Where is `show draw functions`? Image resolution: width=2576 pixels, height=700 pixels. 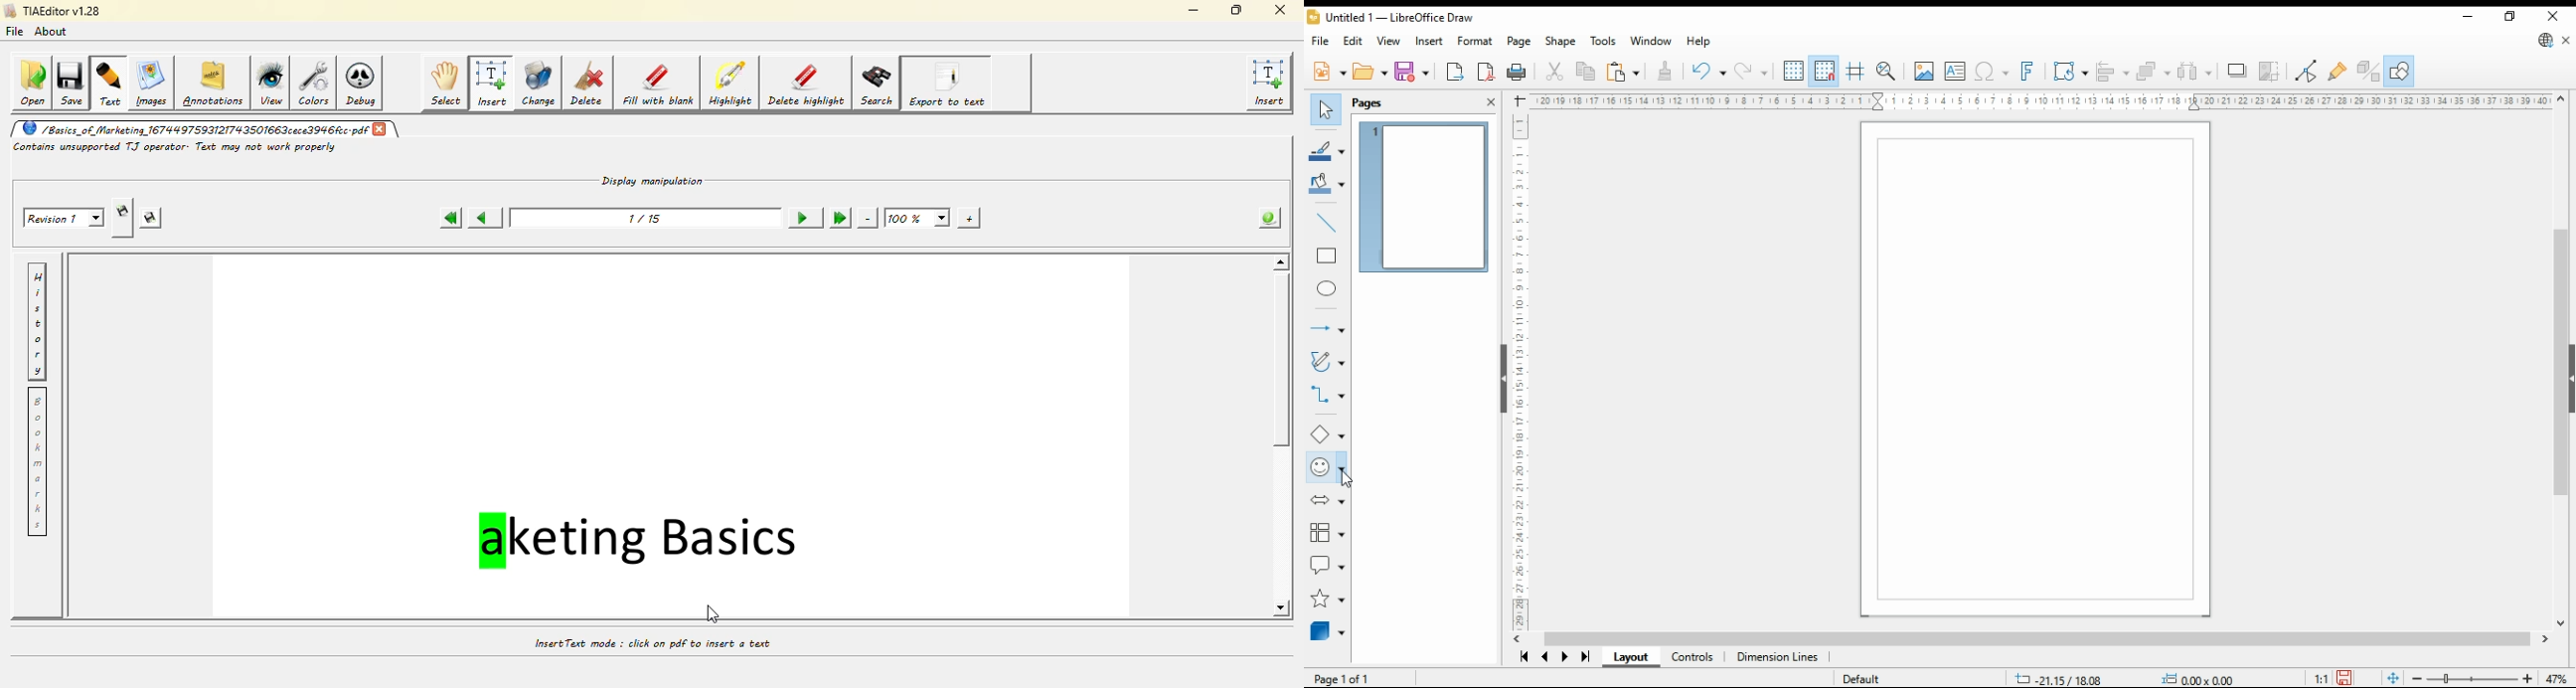
show draw functions is located at coordinates (2399, 71).